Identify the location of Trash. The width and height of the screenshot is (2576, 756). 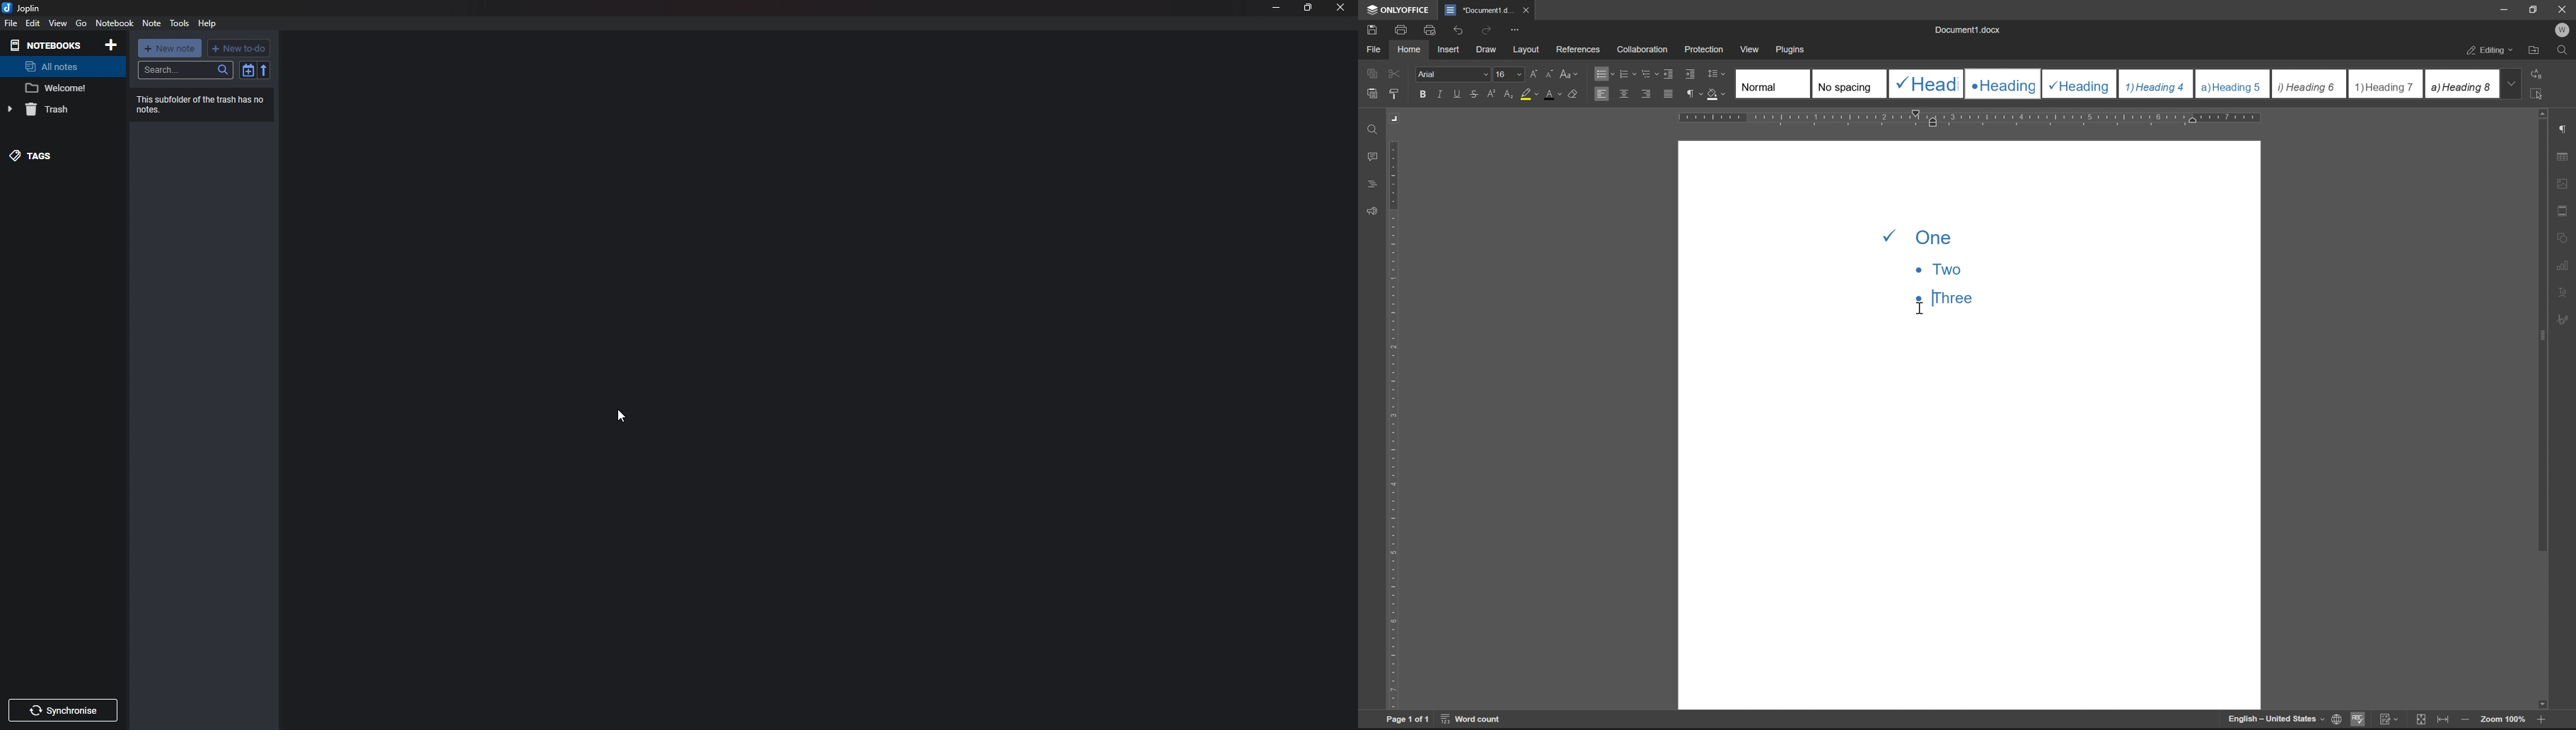
(53, 111).